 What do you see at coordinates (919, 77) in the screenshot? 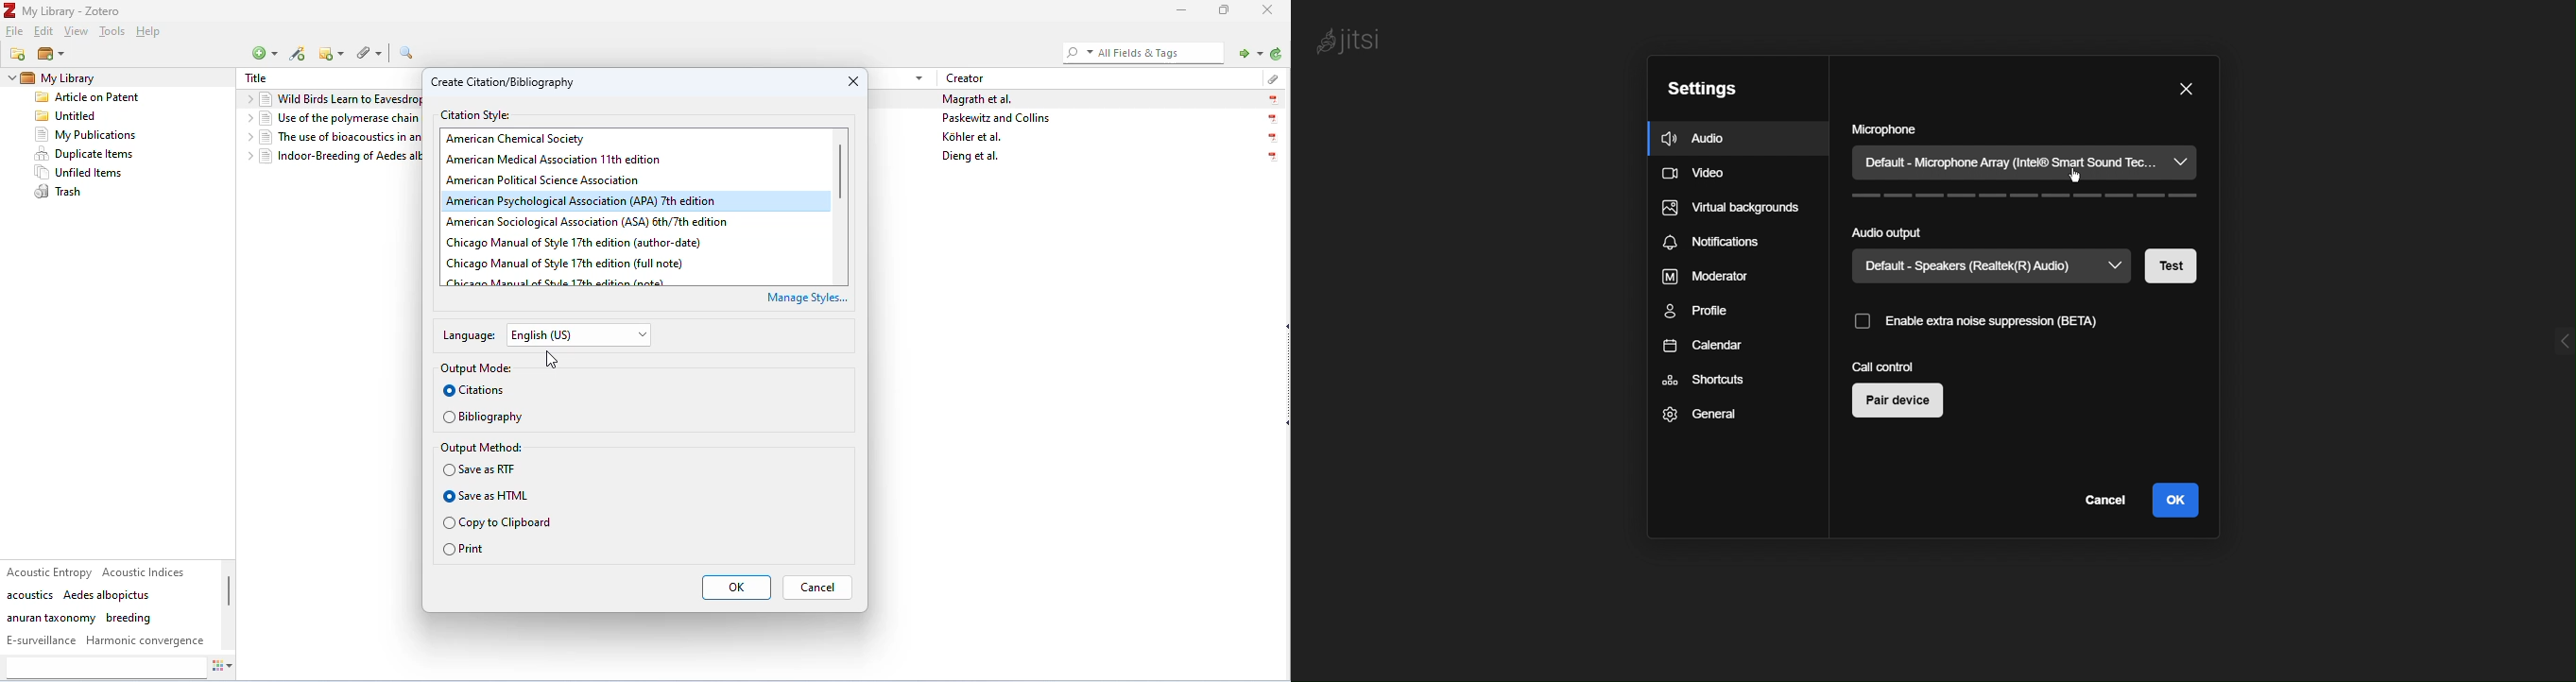
I see `drop down` at bounding box center [919, 77].